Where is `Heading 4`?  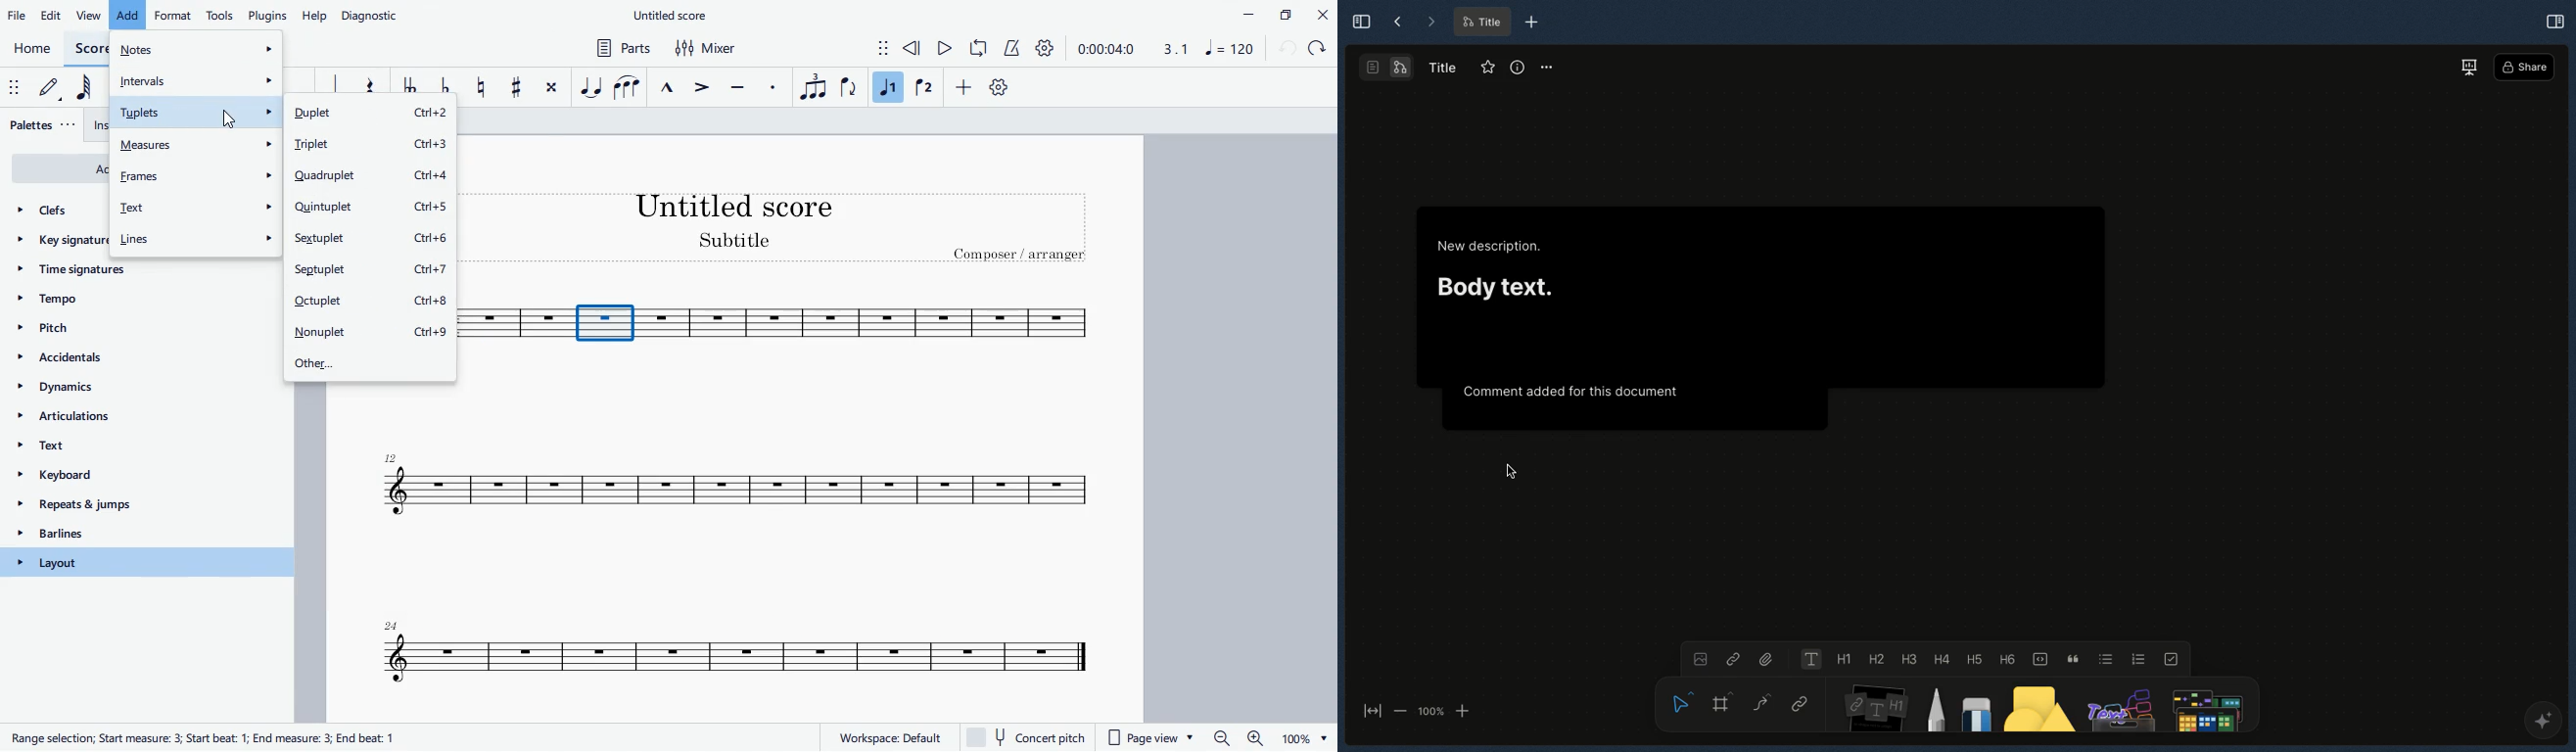
Heading 4 is located at coordinates (1941, 659).